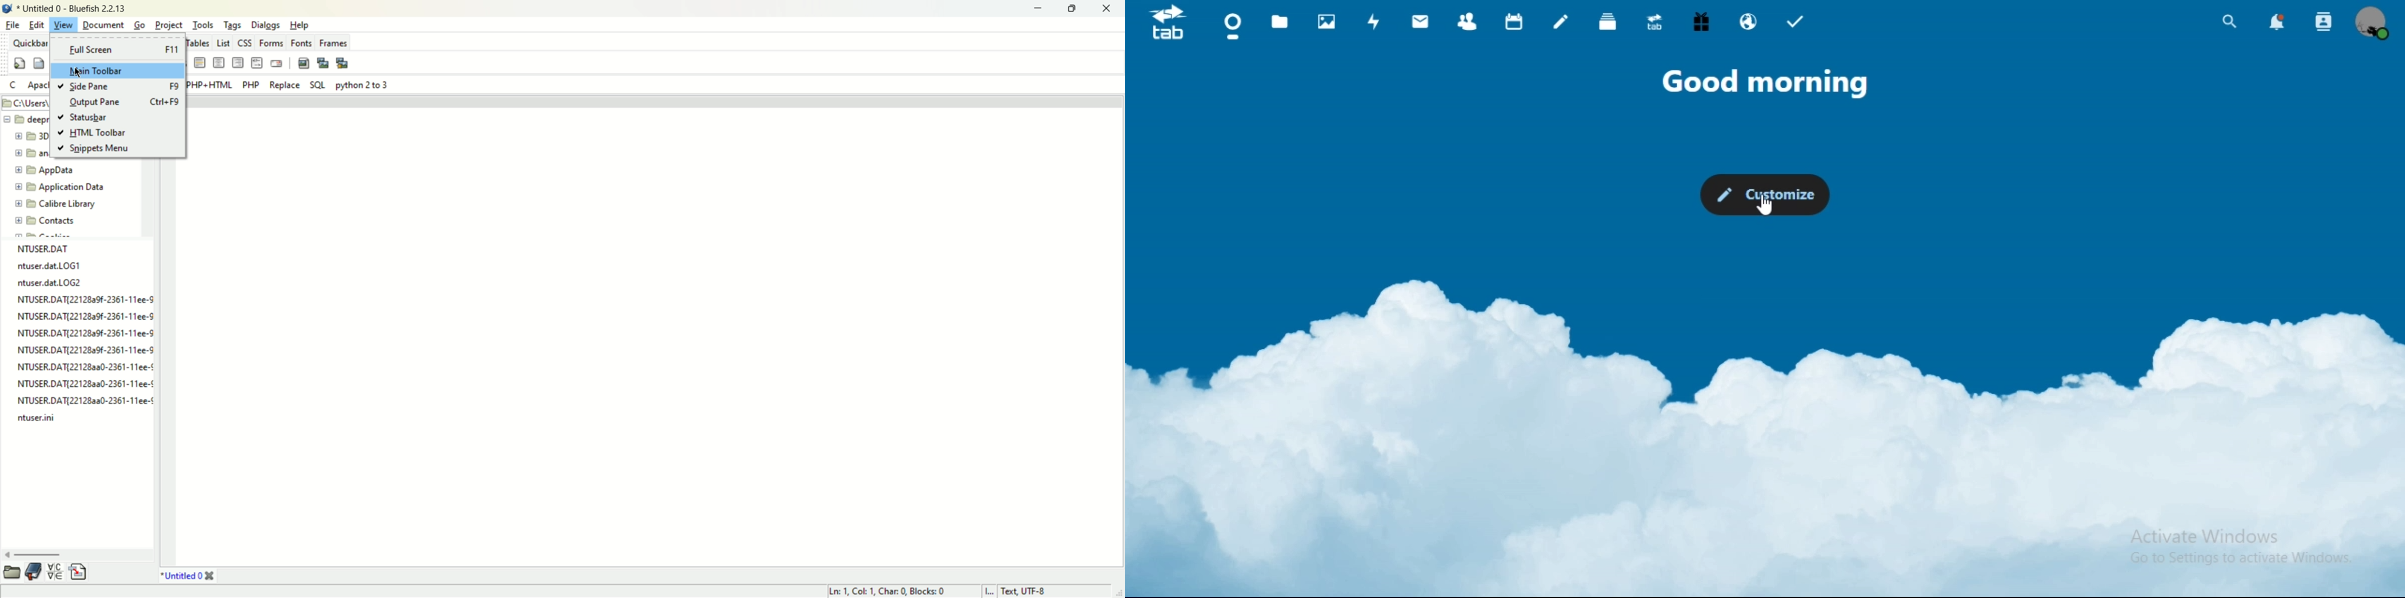  Describe the element at coordinates (991, 592) in the screenshot. I see `I` at that location.